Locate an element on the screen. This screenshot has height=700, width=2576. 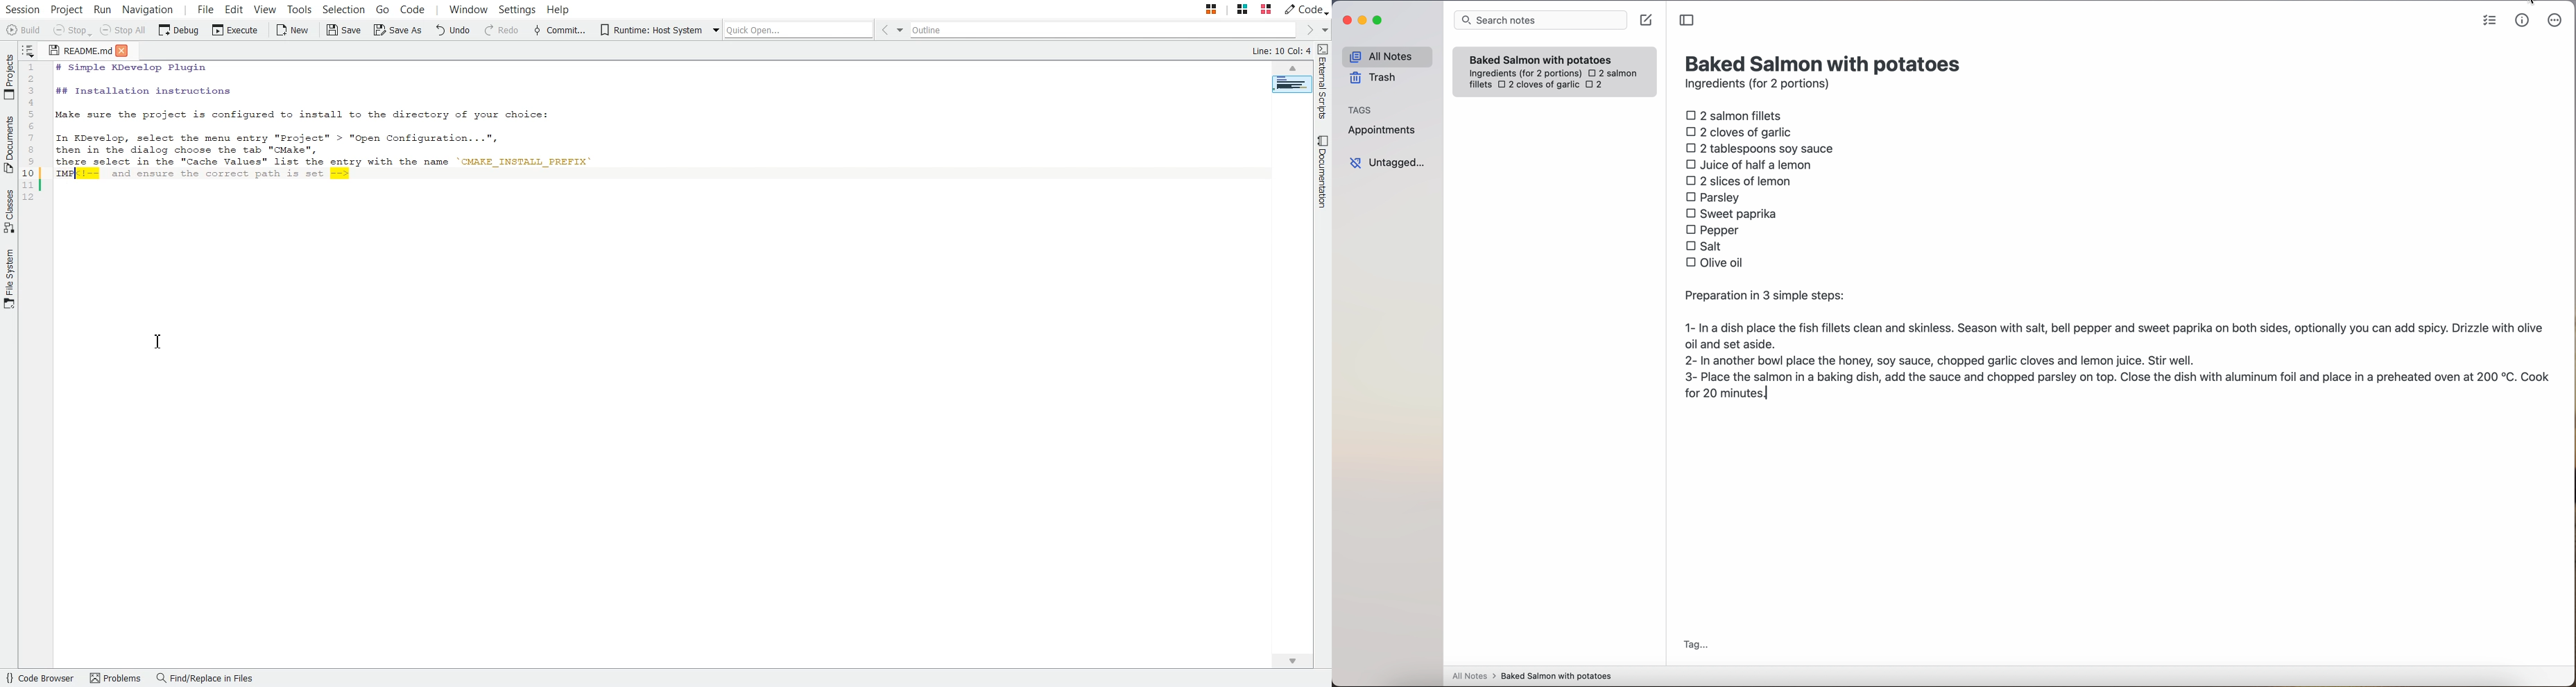
## Installation Instructions is located at coordinates (141, 92).